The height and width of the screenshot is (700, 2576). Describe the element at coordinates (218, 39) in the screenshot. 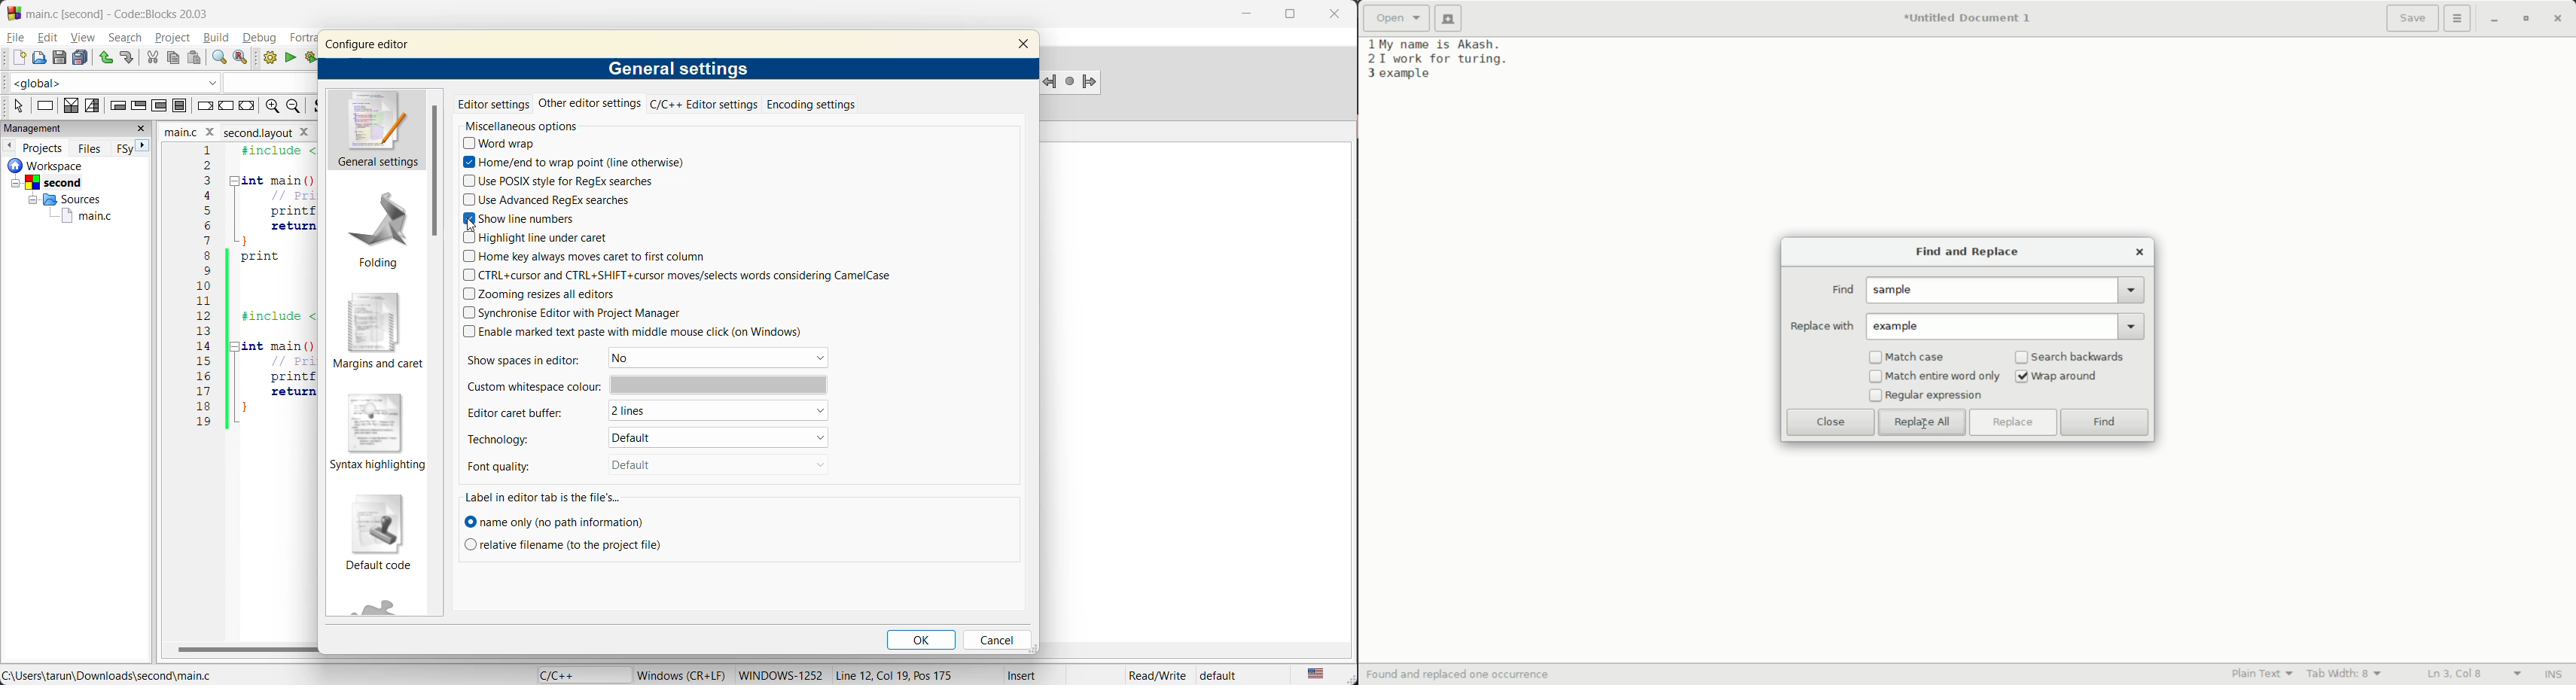

I see `build` at that location.